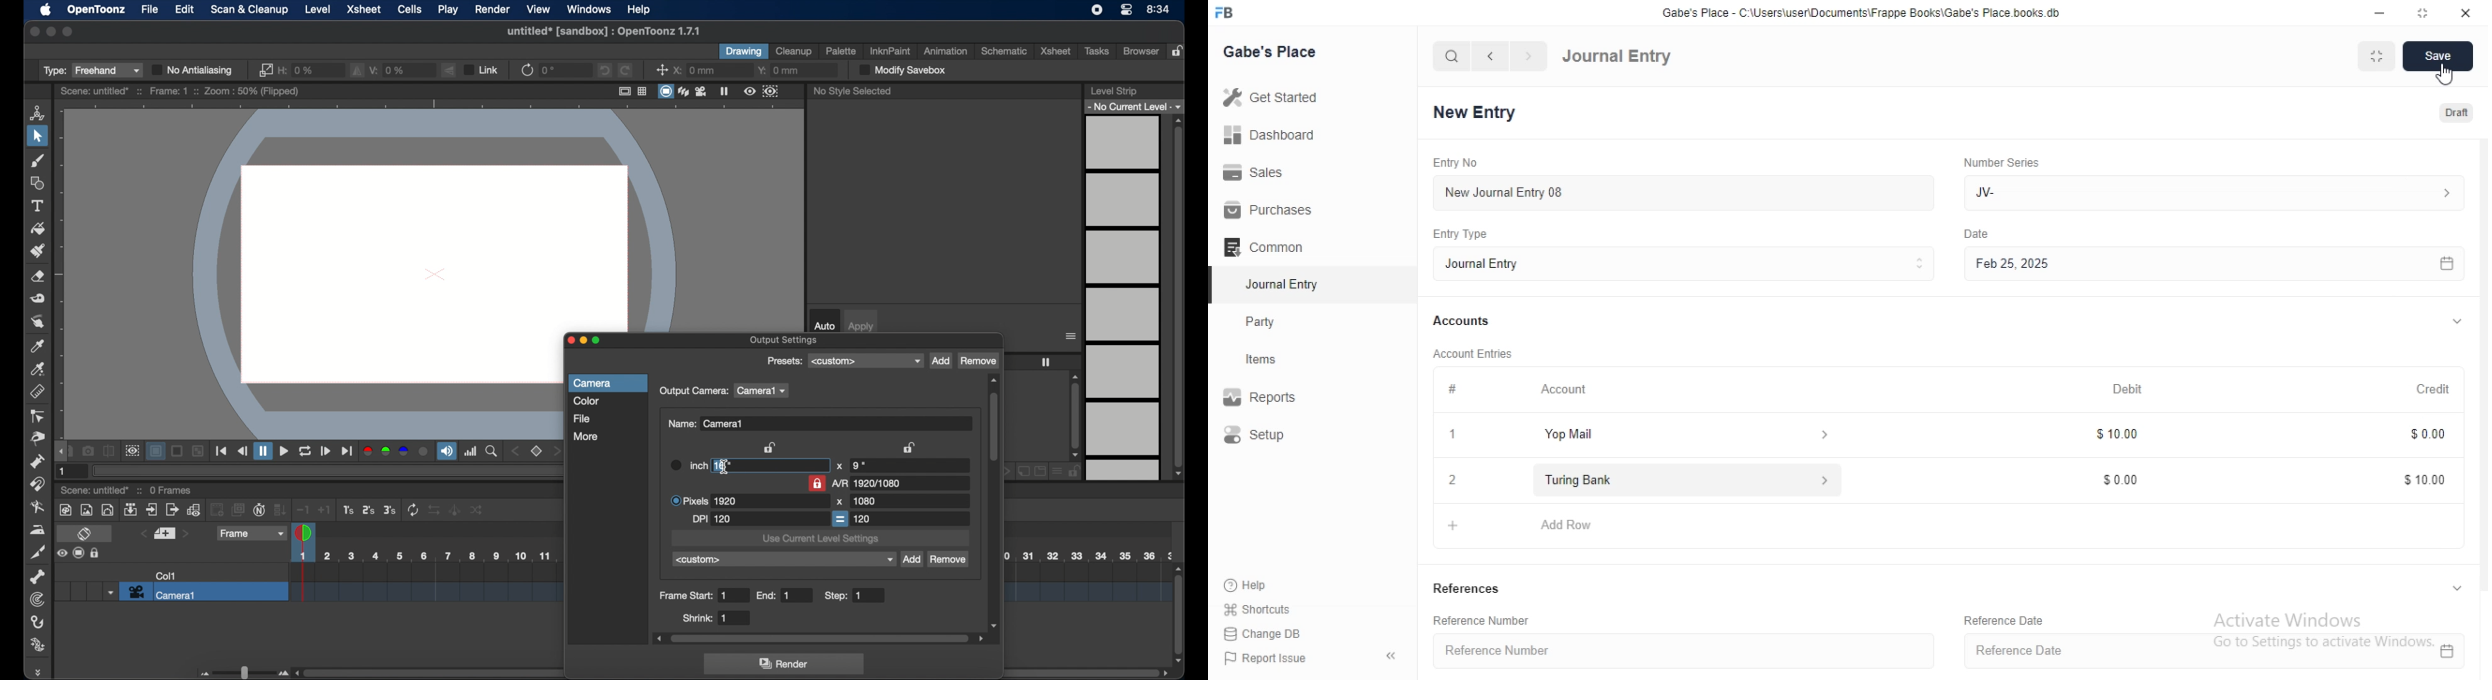  What do you see at coordinates (1270, 608) in the screenshot?
I see `shortcuts` at bounding box center [1270, 608].